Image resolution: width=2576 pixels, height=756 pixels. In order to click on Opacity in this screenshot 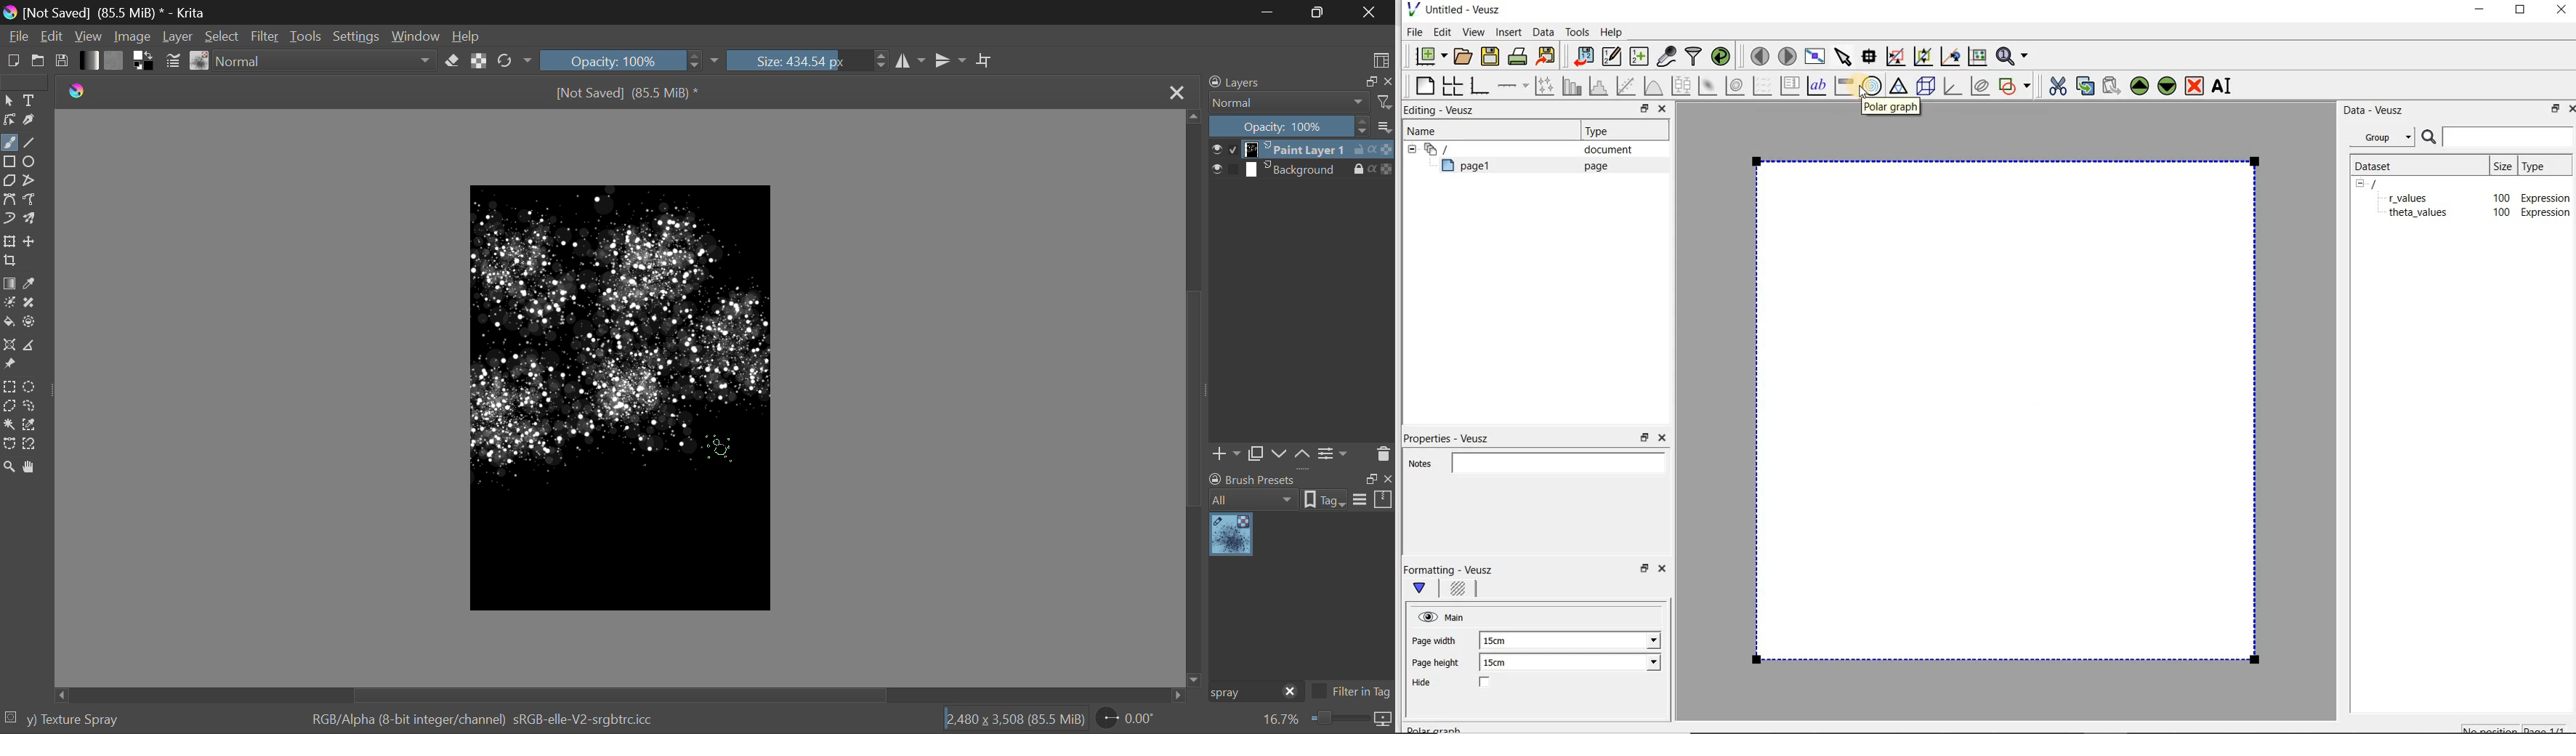, I will do `click(631, 60)`.